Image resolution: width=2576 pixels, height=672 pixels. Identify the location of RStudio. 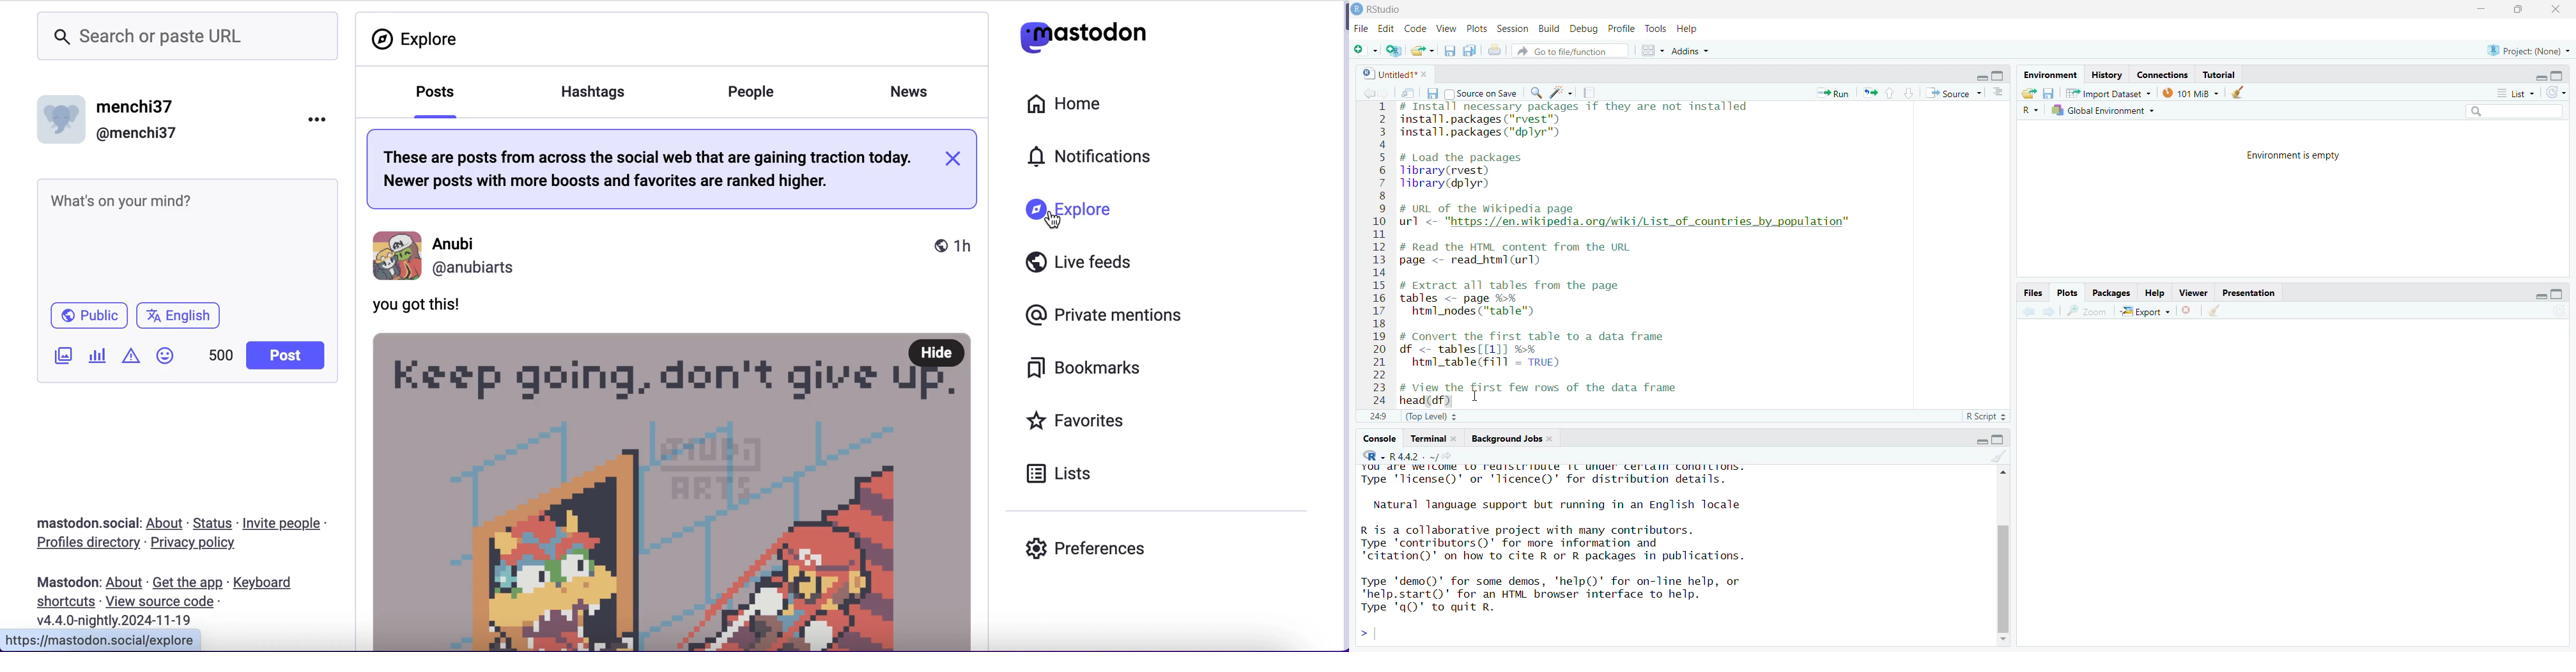
(1383, 10).